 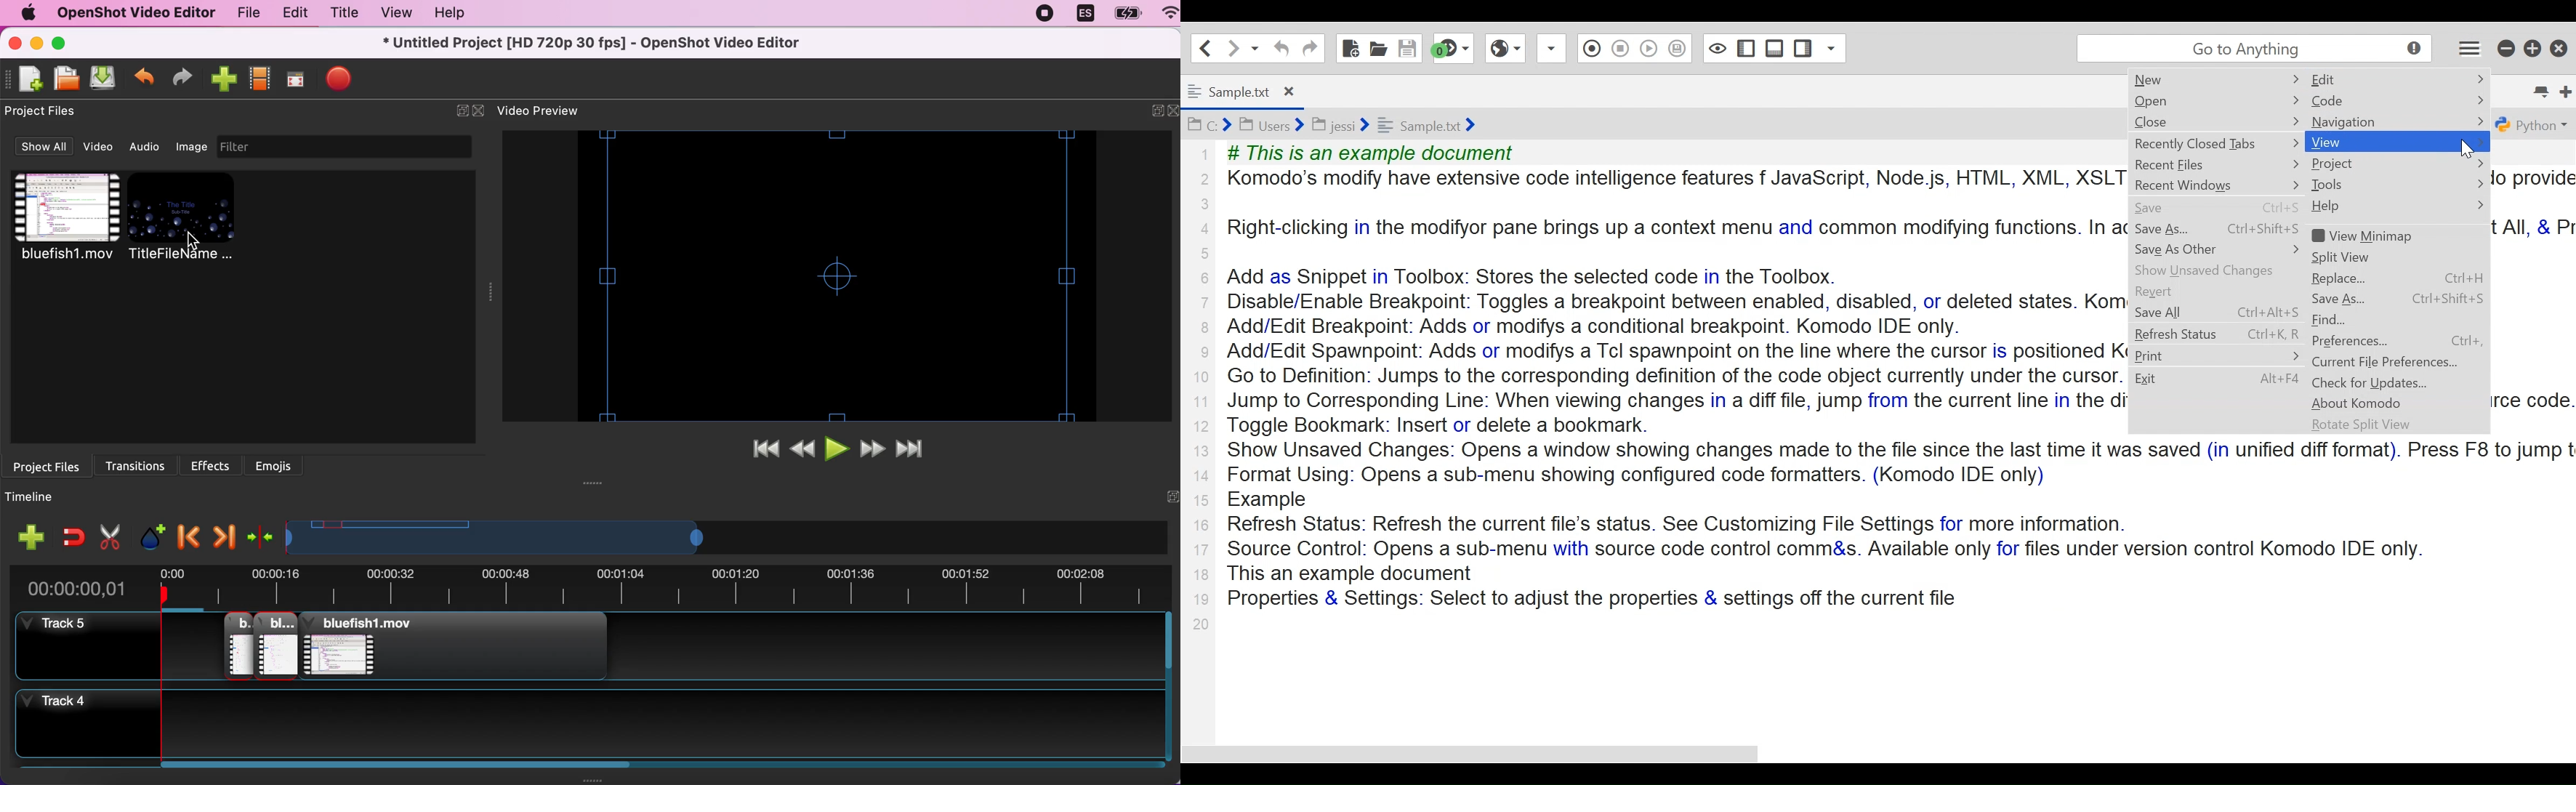 What do you see at coordinates (2372, 236) in the screenshot?
I see `View Minimap` at bounding box center [2372, 236].